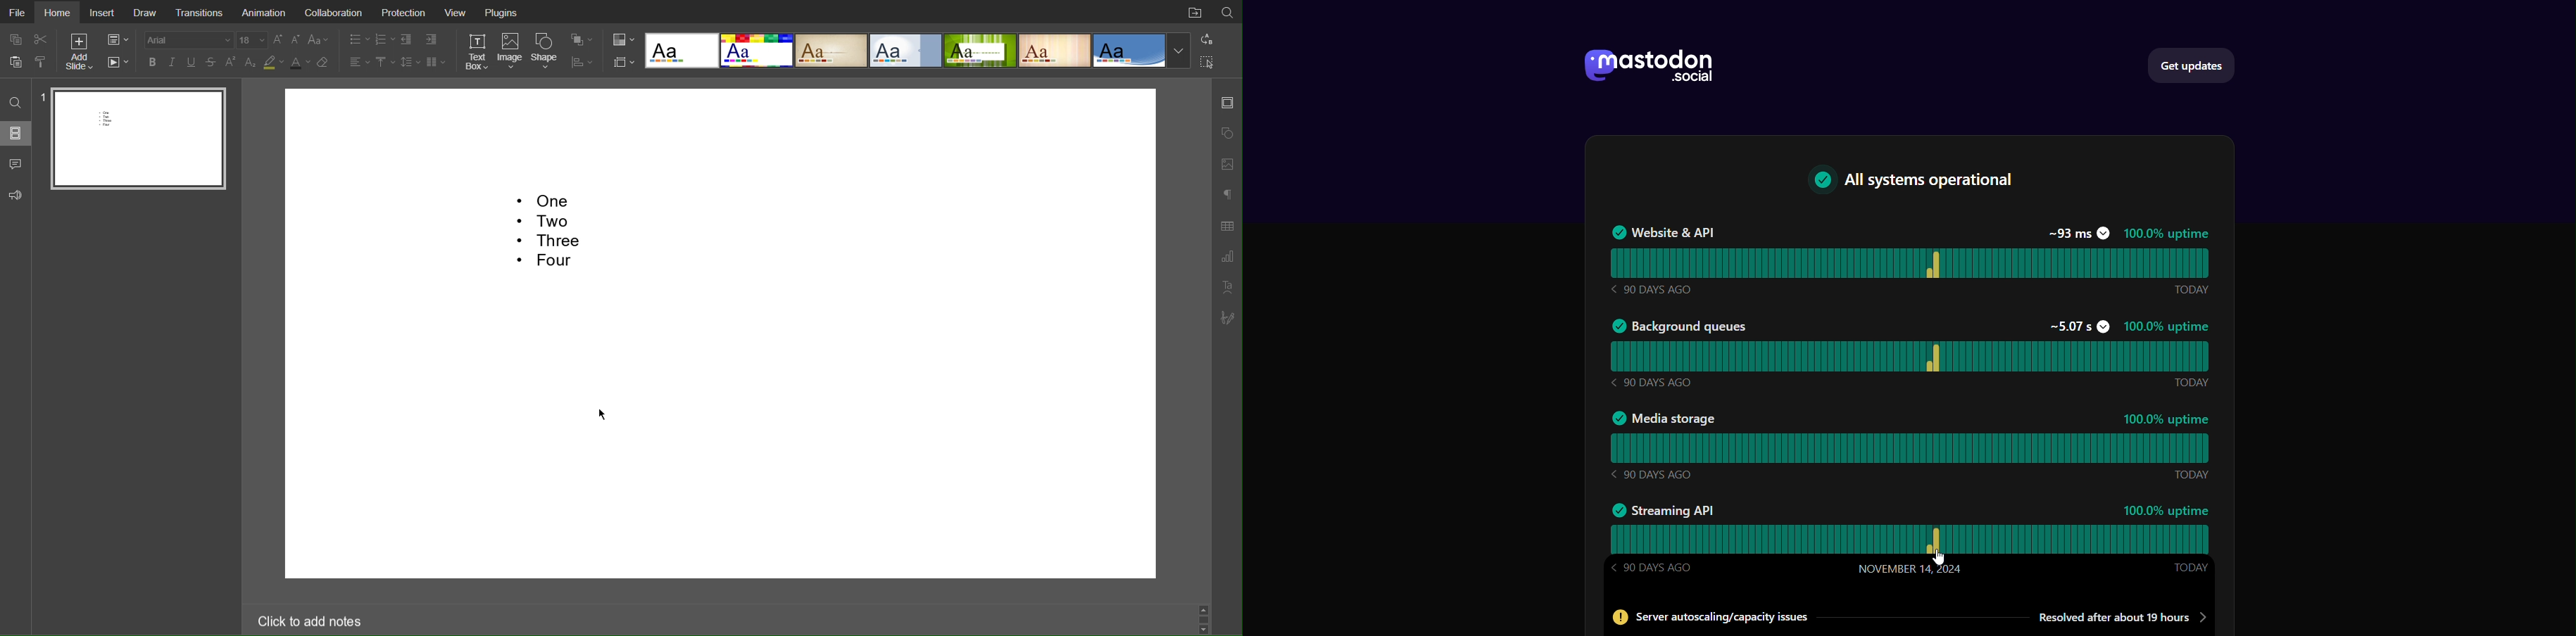  I want to click on Bullet List, so click(360, 40).